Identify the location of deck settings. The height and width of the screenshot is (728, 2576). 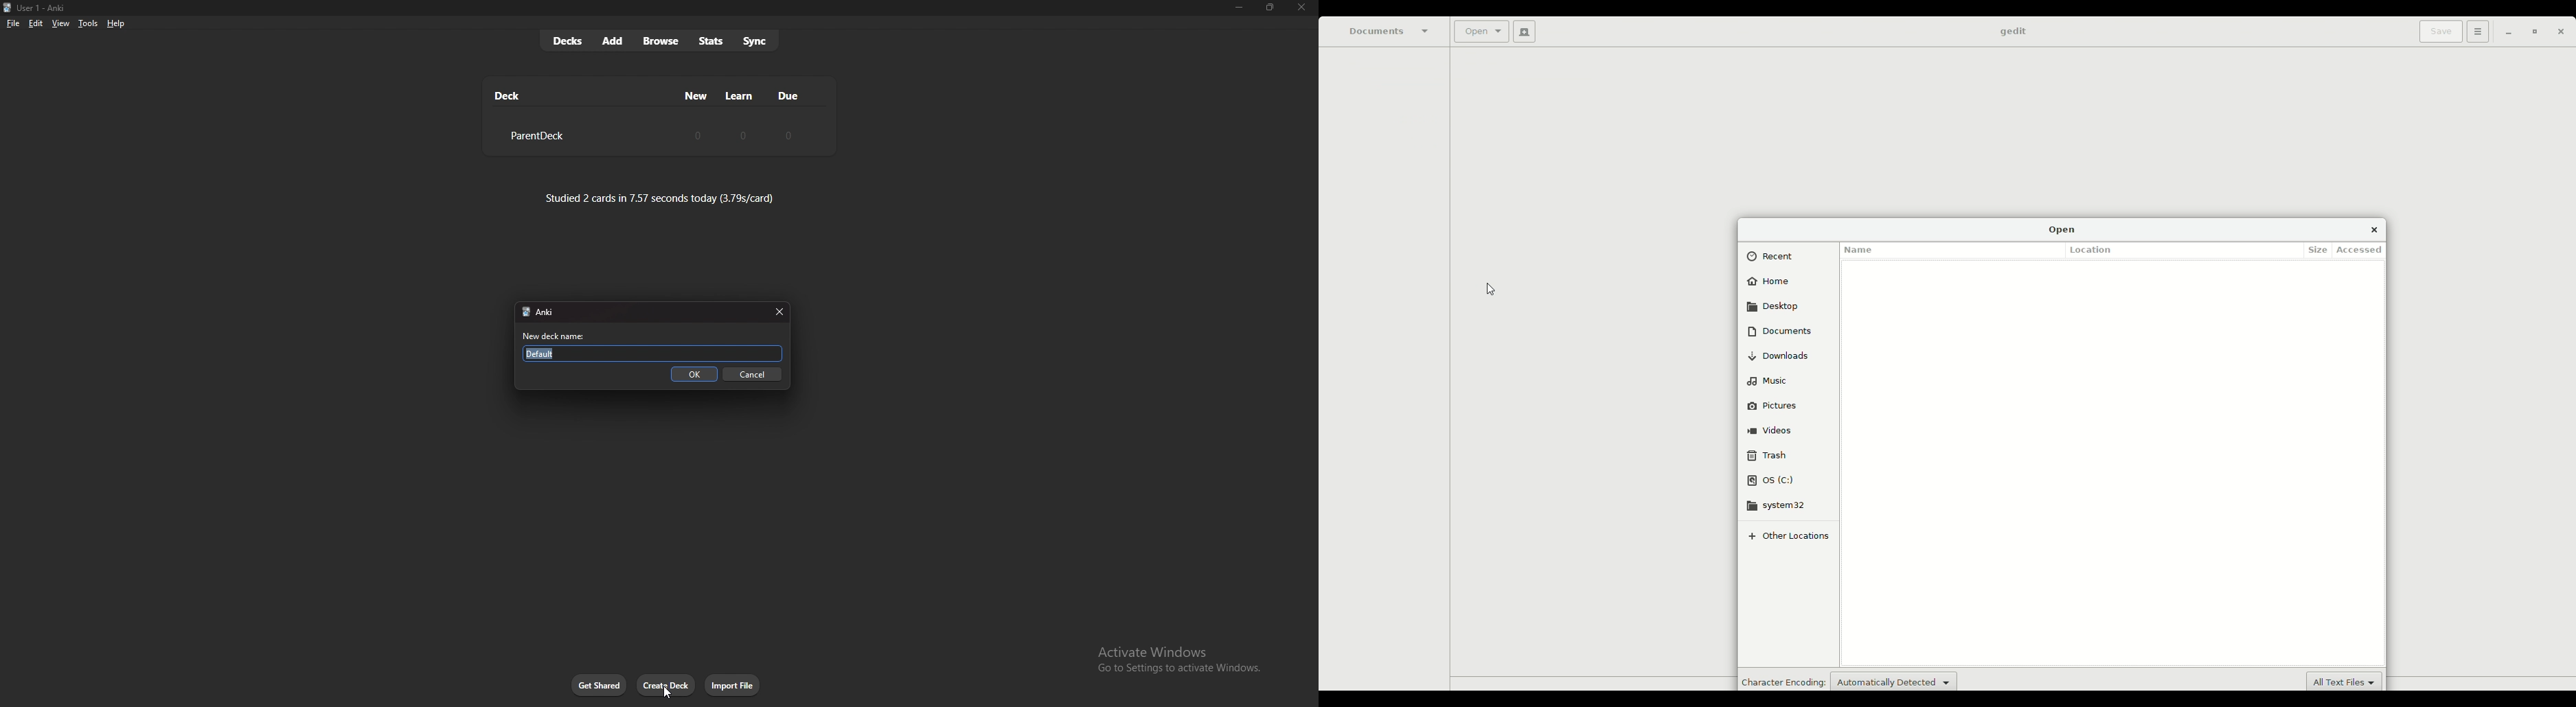
(813, 135).